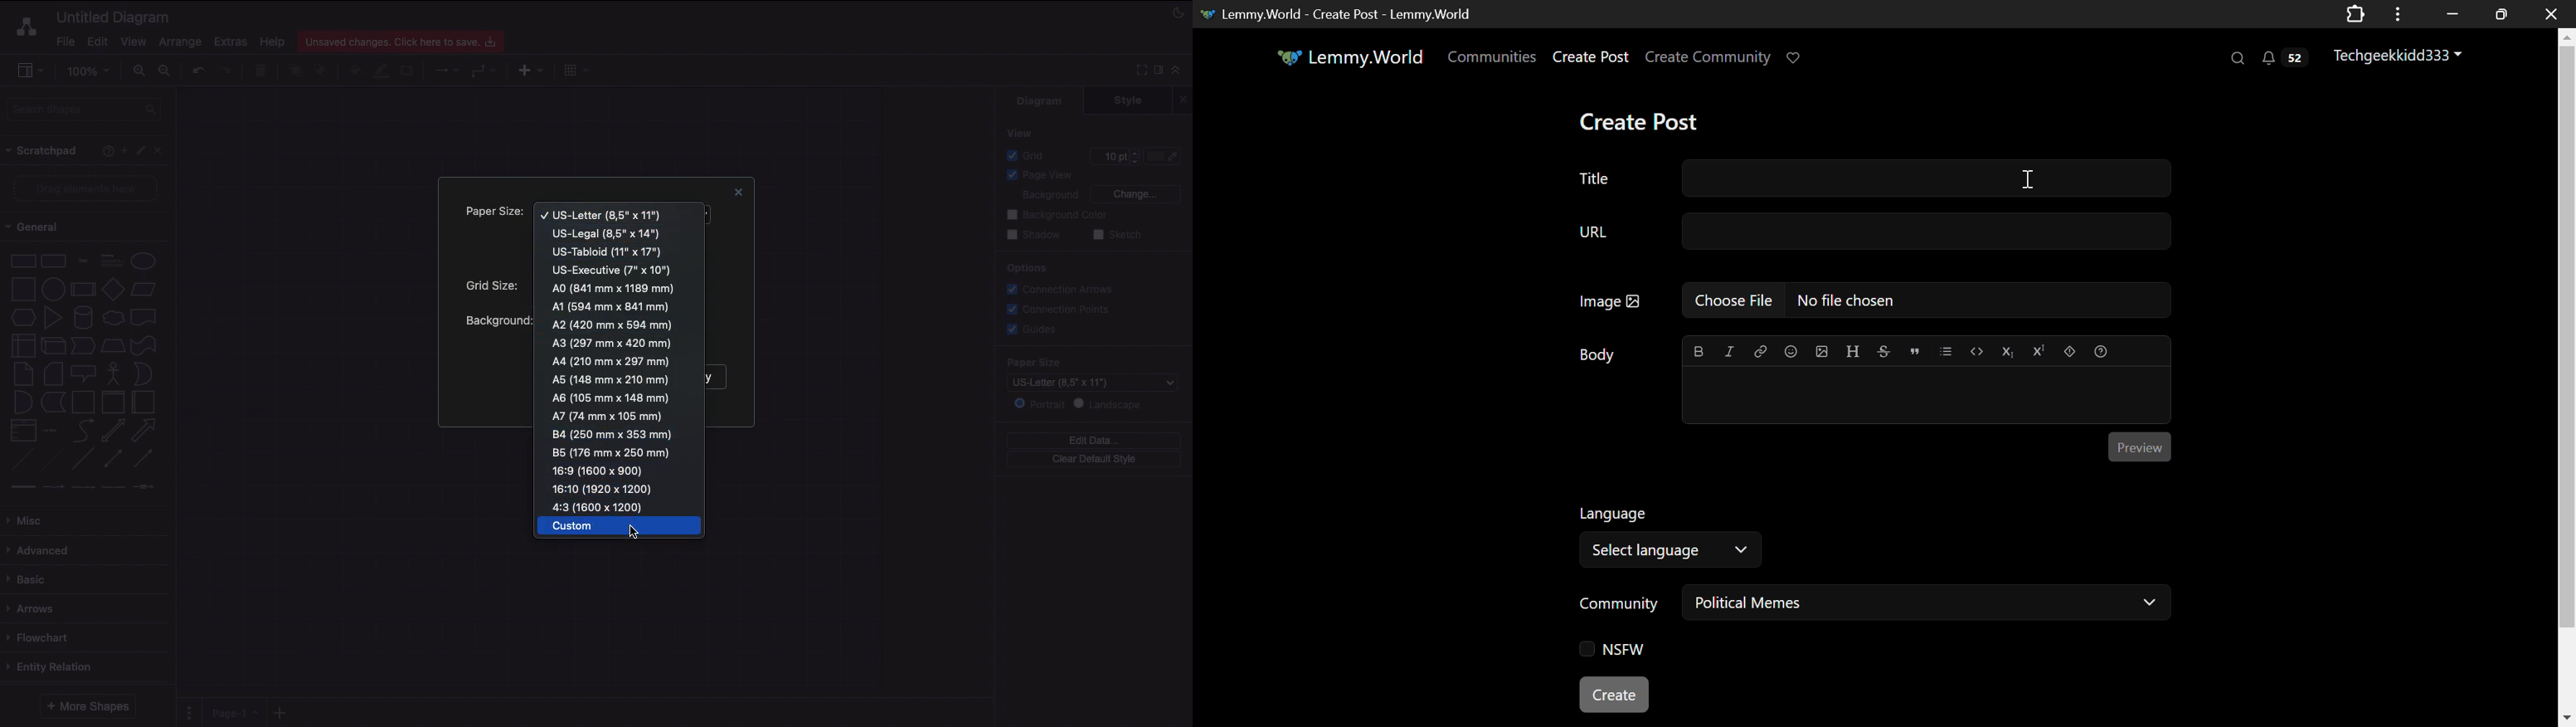 Image resolution: width=2576 pixels, height=728 pixels. I want to click on URL Field, so click(1875, 231).